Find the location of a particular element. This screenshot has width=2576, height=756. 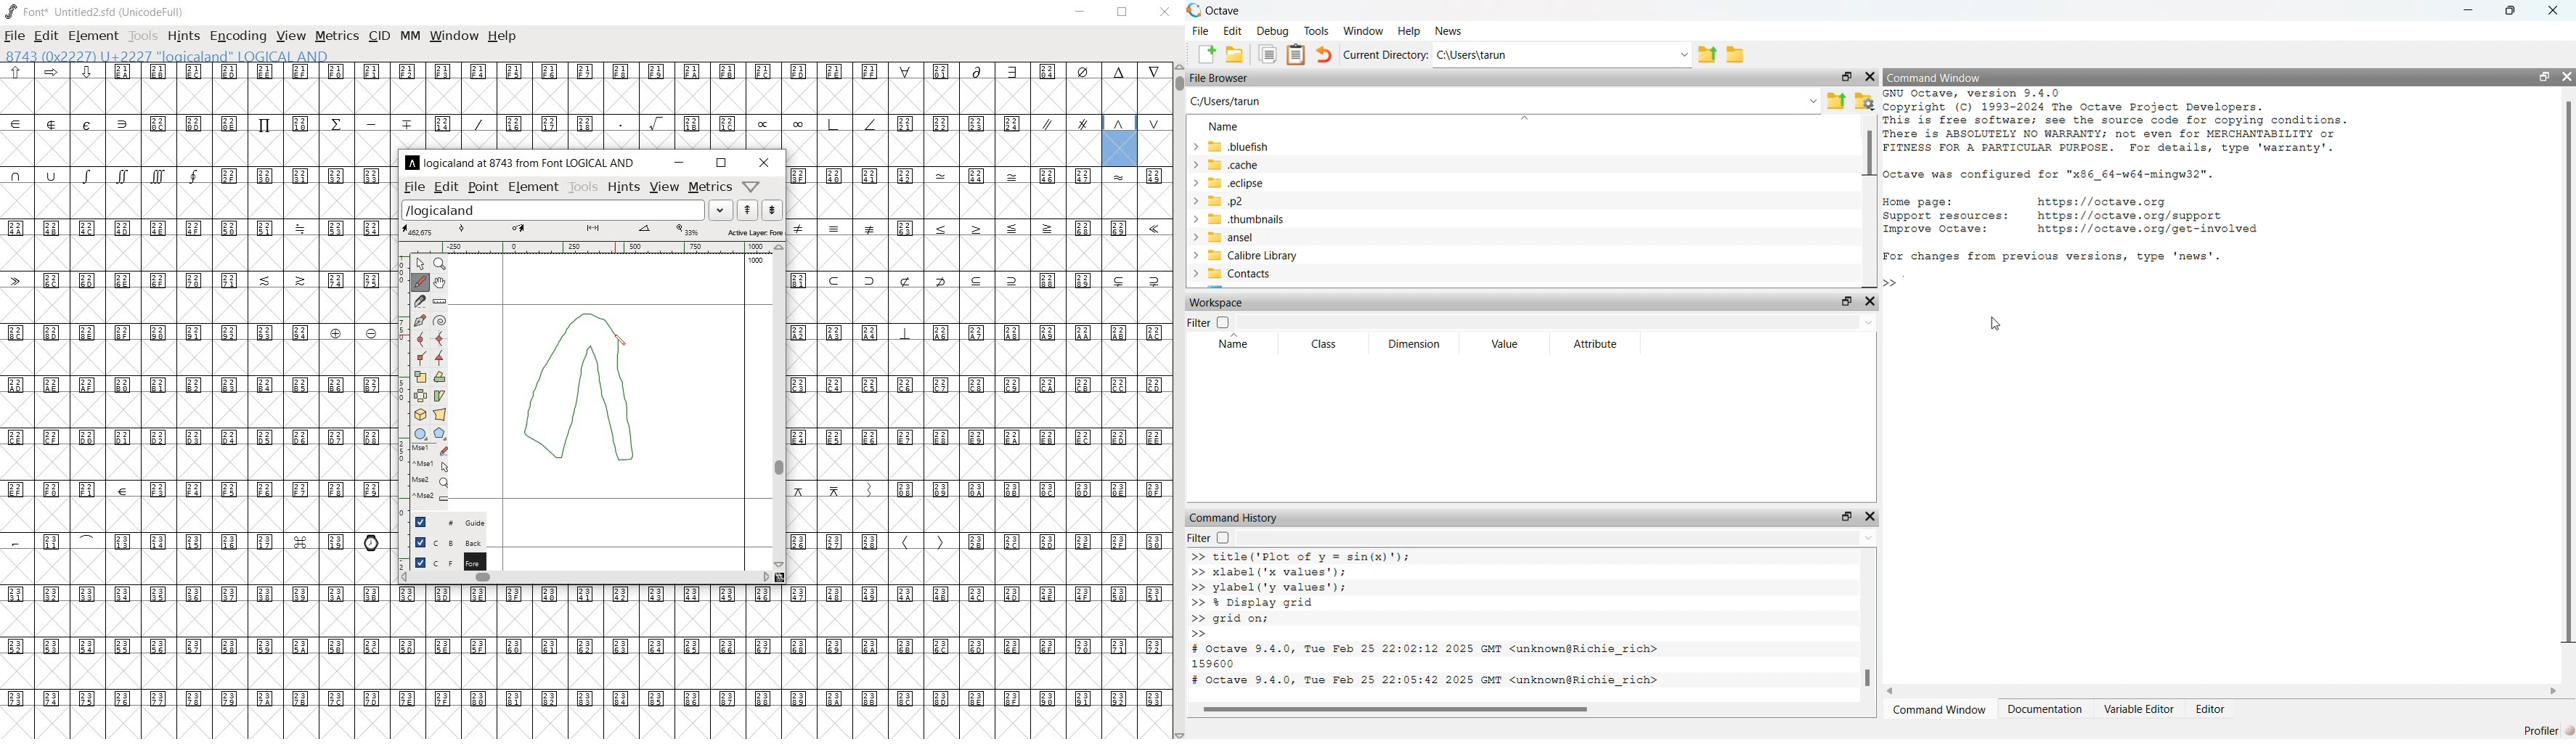

view is located at coordinates (290, 36).